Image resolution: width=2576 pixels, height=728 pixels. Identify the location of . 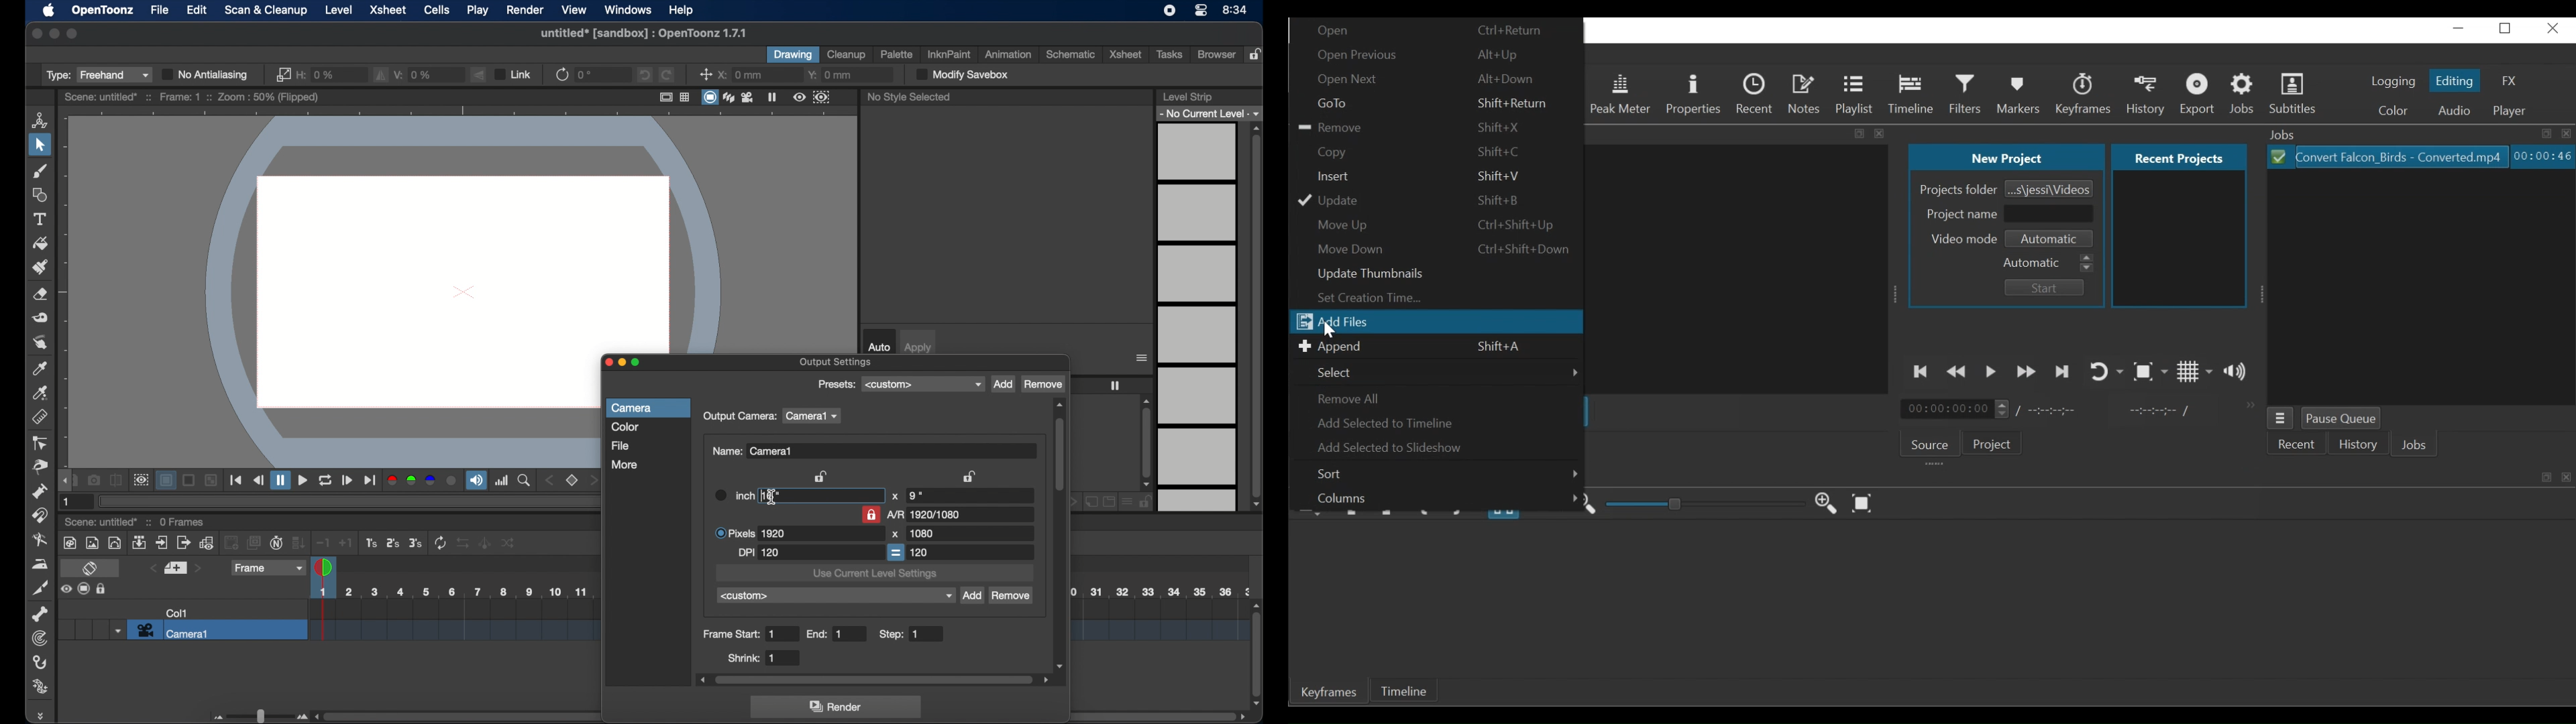
(369, 483).